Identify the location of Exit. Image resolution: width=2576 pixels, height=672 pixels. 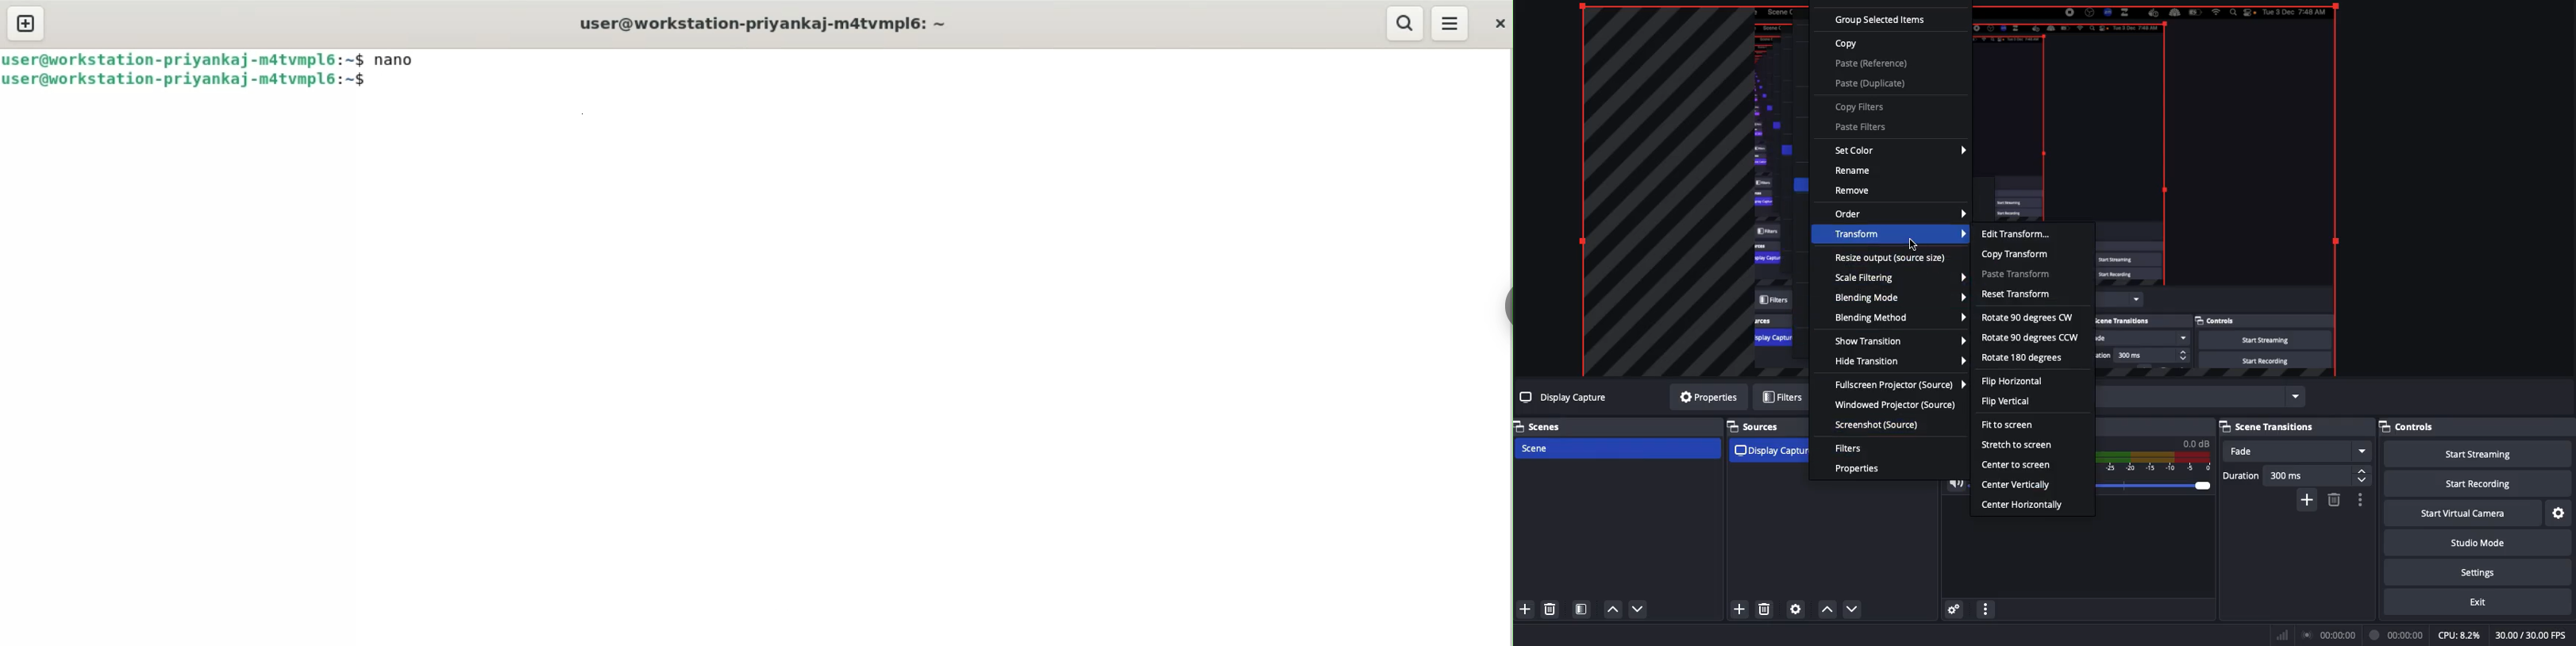
(2475, 602).